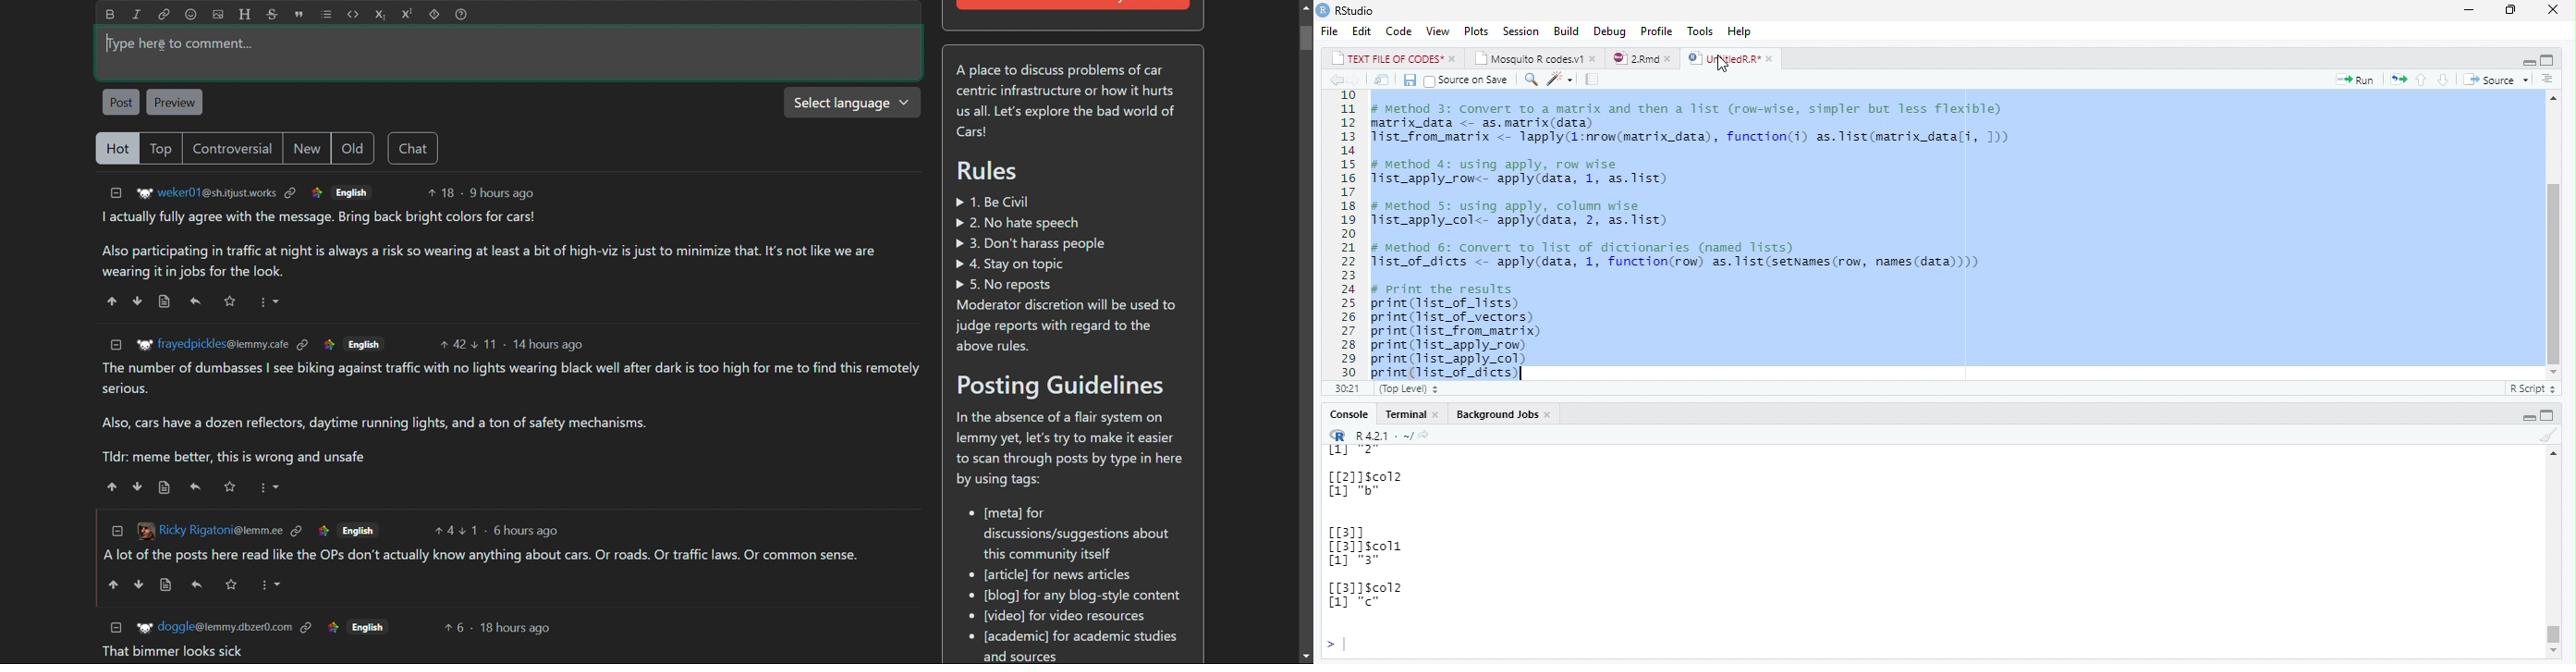 The image size is (2576, 672). What do you see at coordinates (1565, 31) in the screenshot?
I see `Build` at bounding box center [1565, 31].